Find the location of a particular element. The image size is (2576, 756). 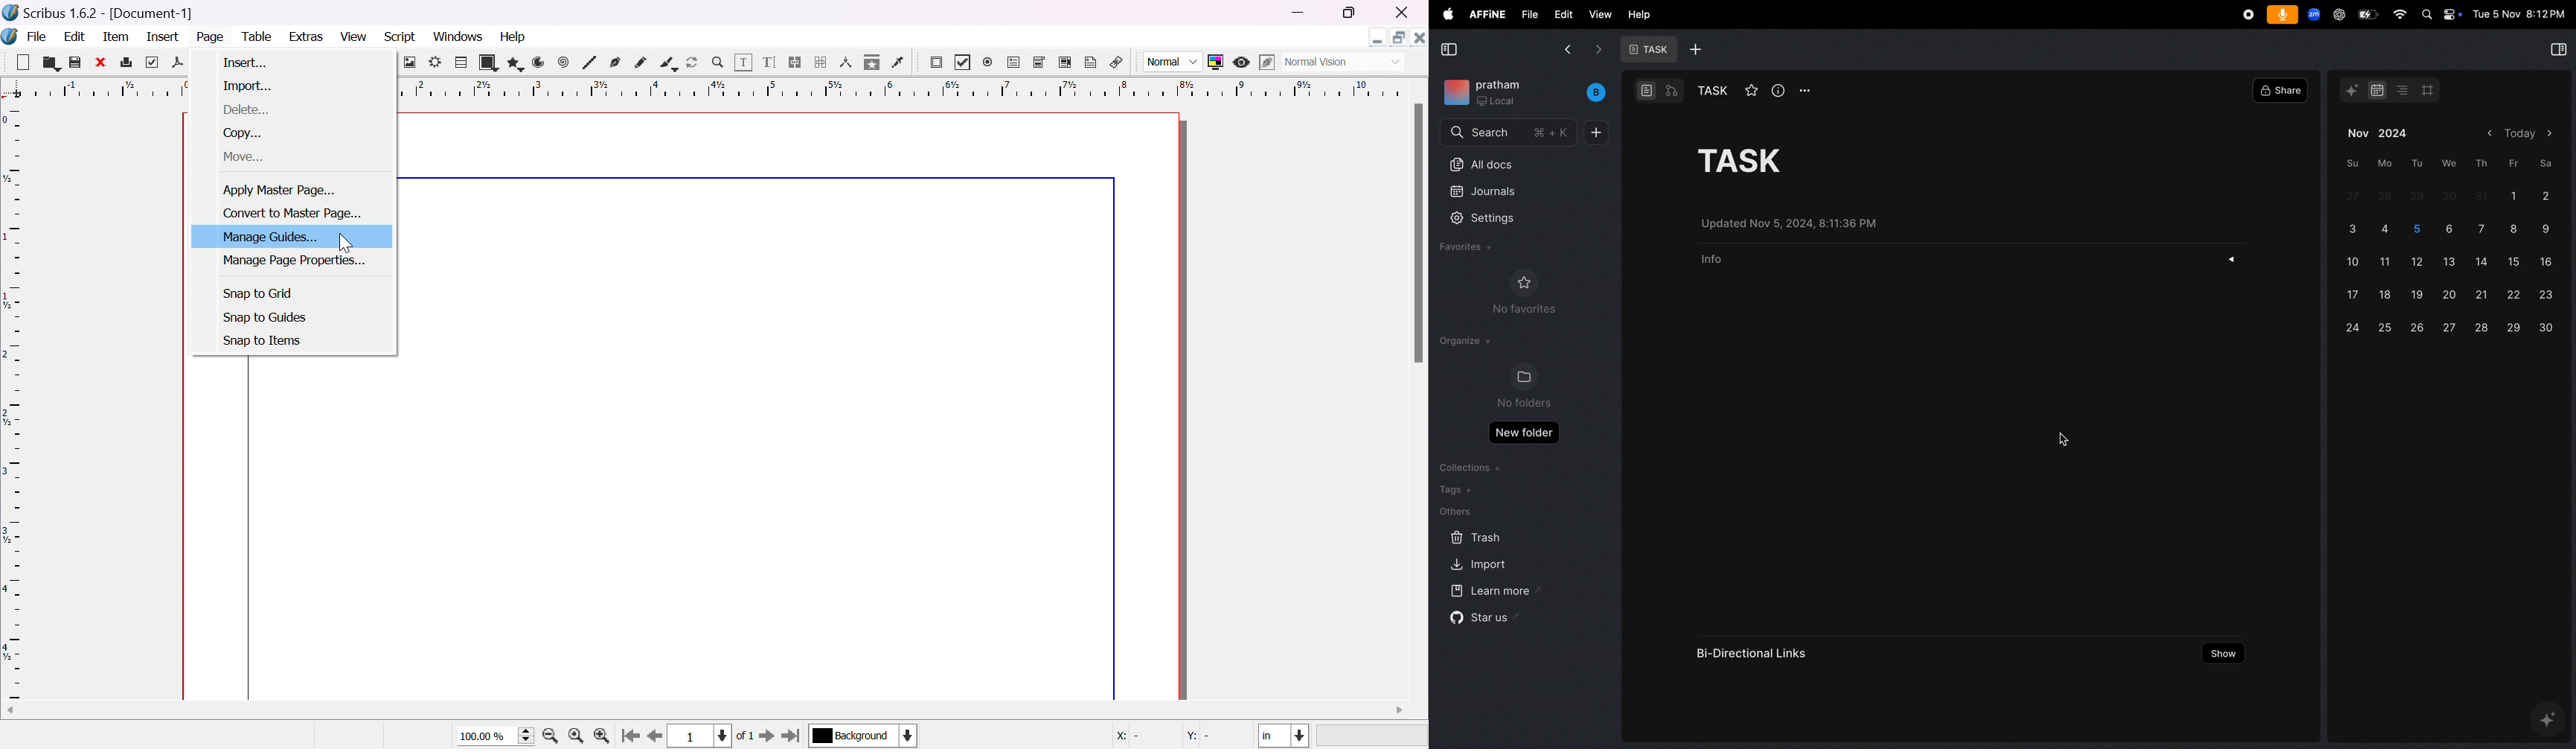

go to previous page is located at coordinates (655, 736).